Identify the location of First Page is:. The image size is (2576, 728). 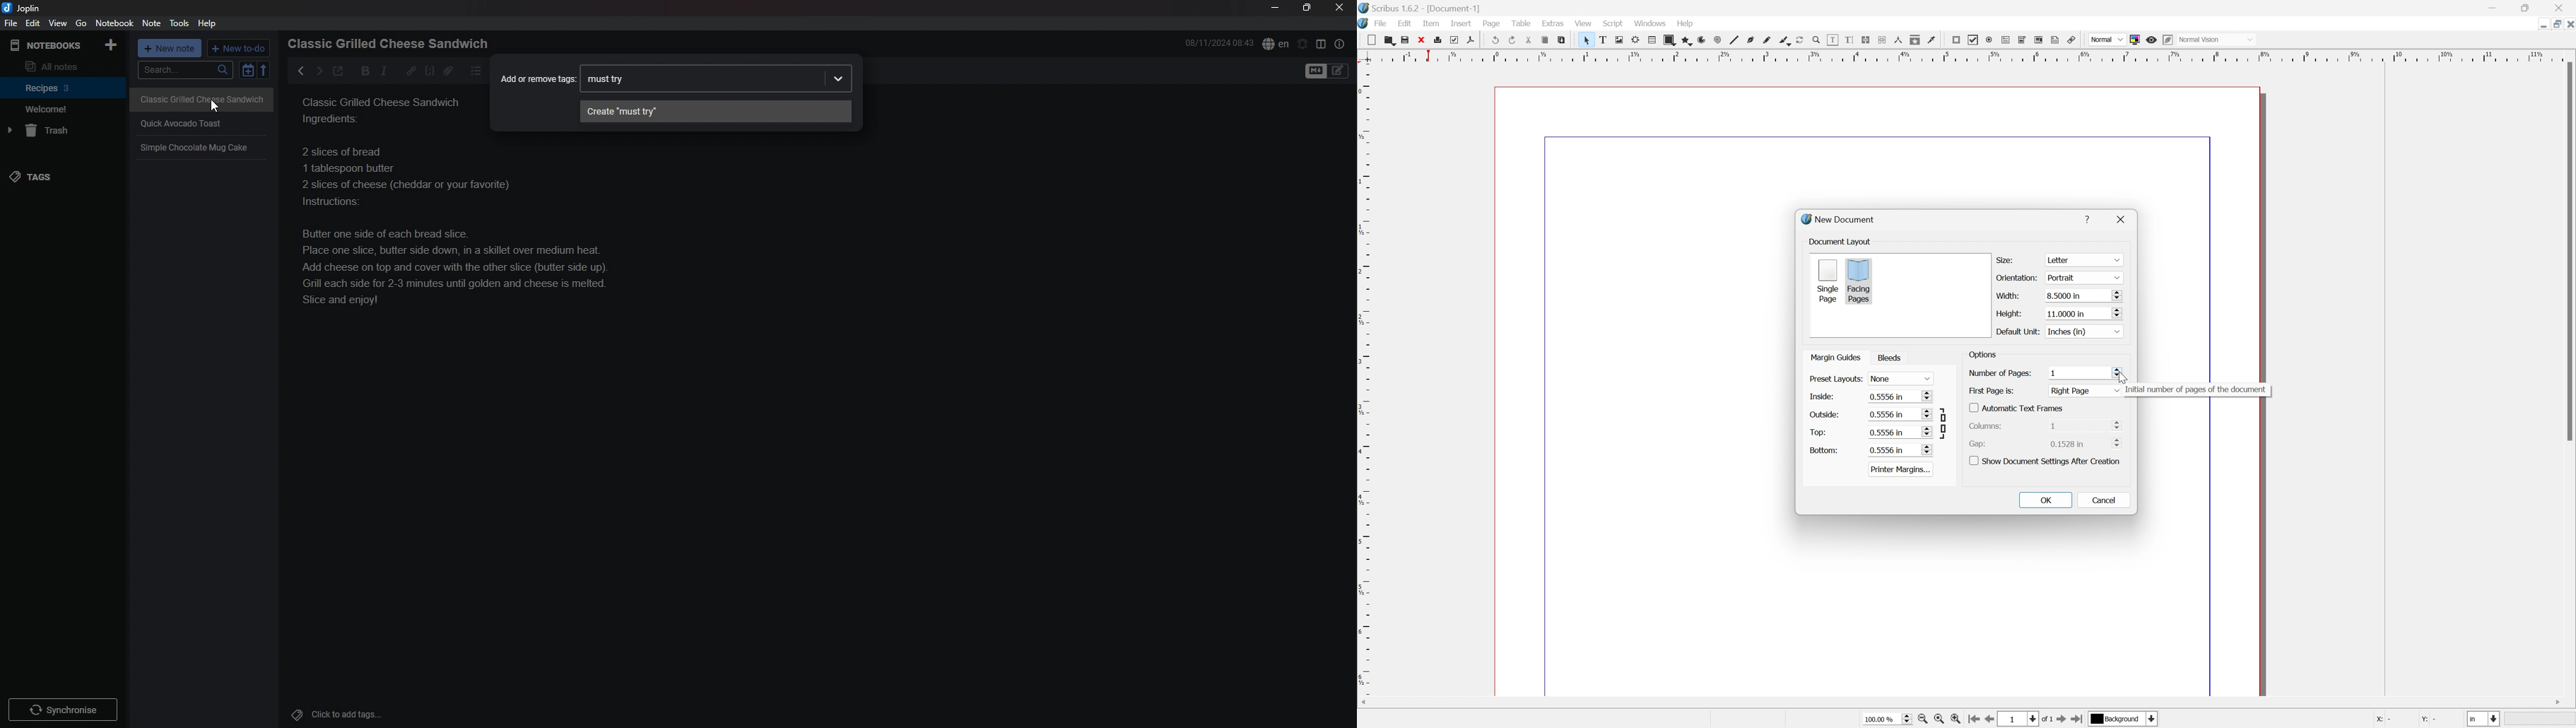
(2086, 391).